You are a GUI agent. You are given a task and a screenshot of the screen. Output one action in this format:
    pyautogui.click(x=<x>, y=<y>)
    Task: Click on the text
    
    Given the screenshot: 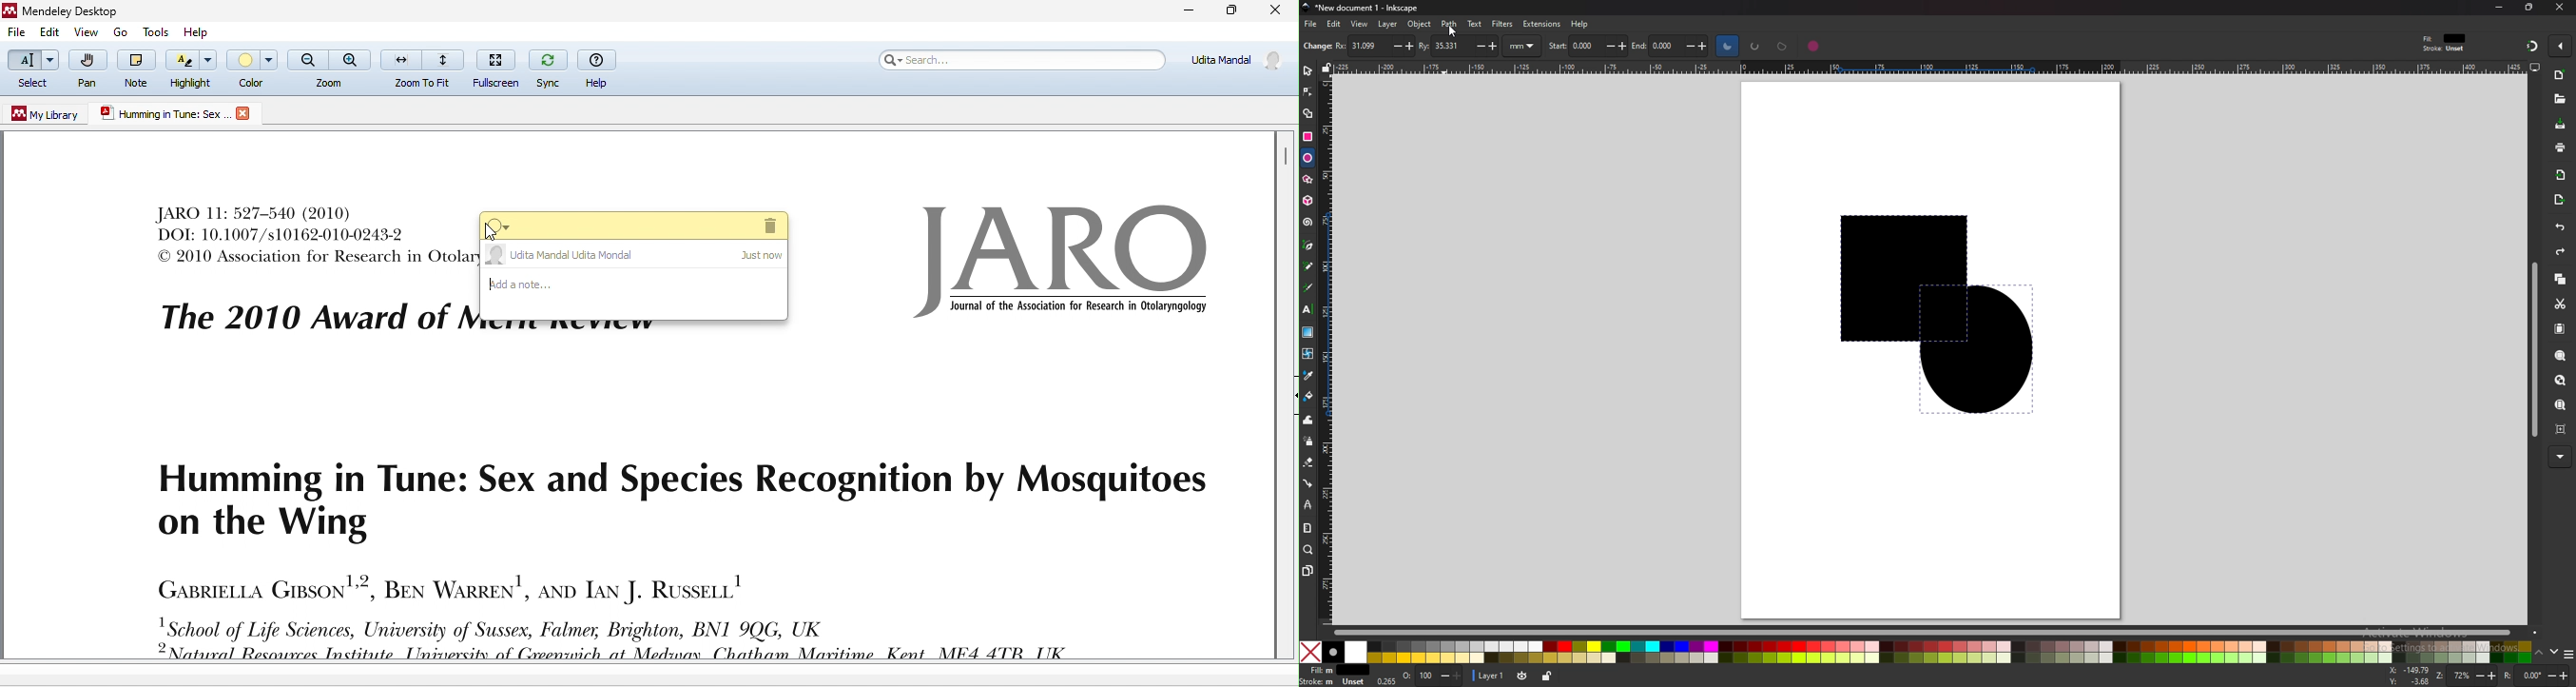 What is the action you would take?
    pyautogui.click(x=1308, y=310)
    